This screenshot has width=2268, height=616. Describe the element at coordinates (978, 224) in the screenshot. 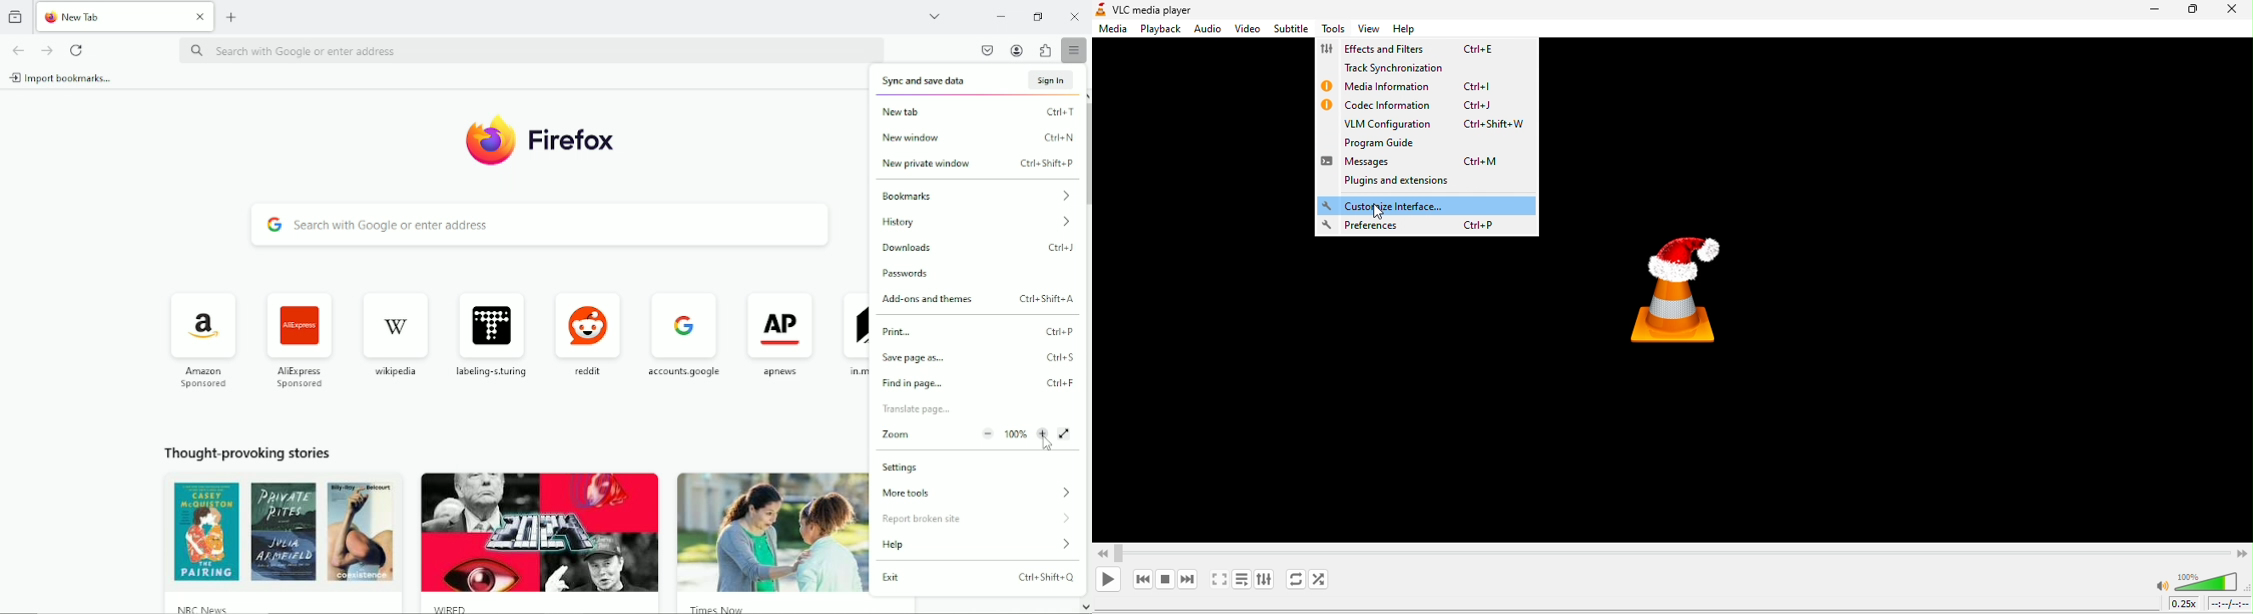

I see `history` at that location.